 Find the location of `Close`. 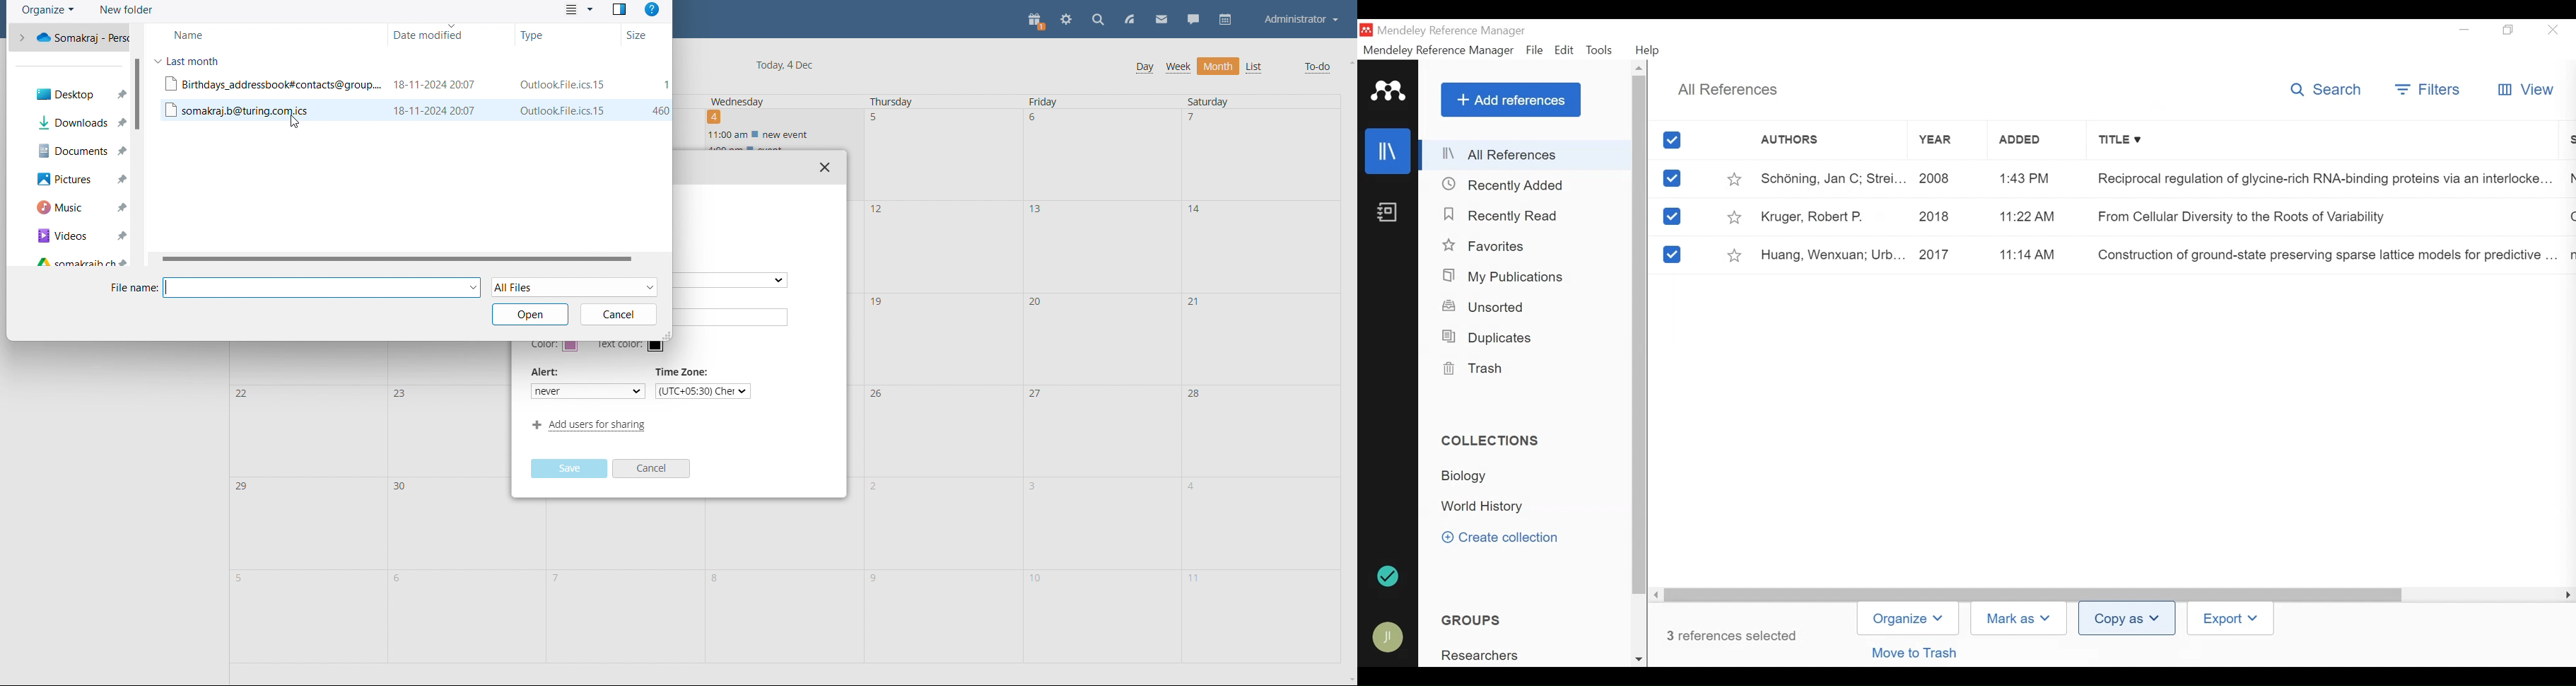

Close is located at coordinates (2554, 30).